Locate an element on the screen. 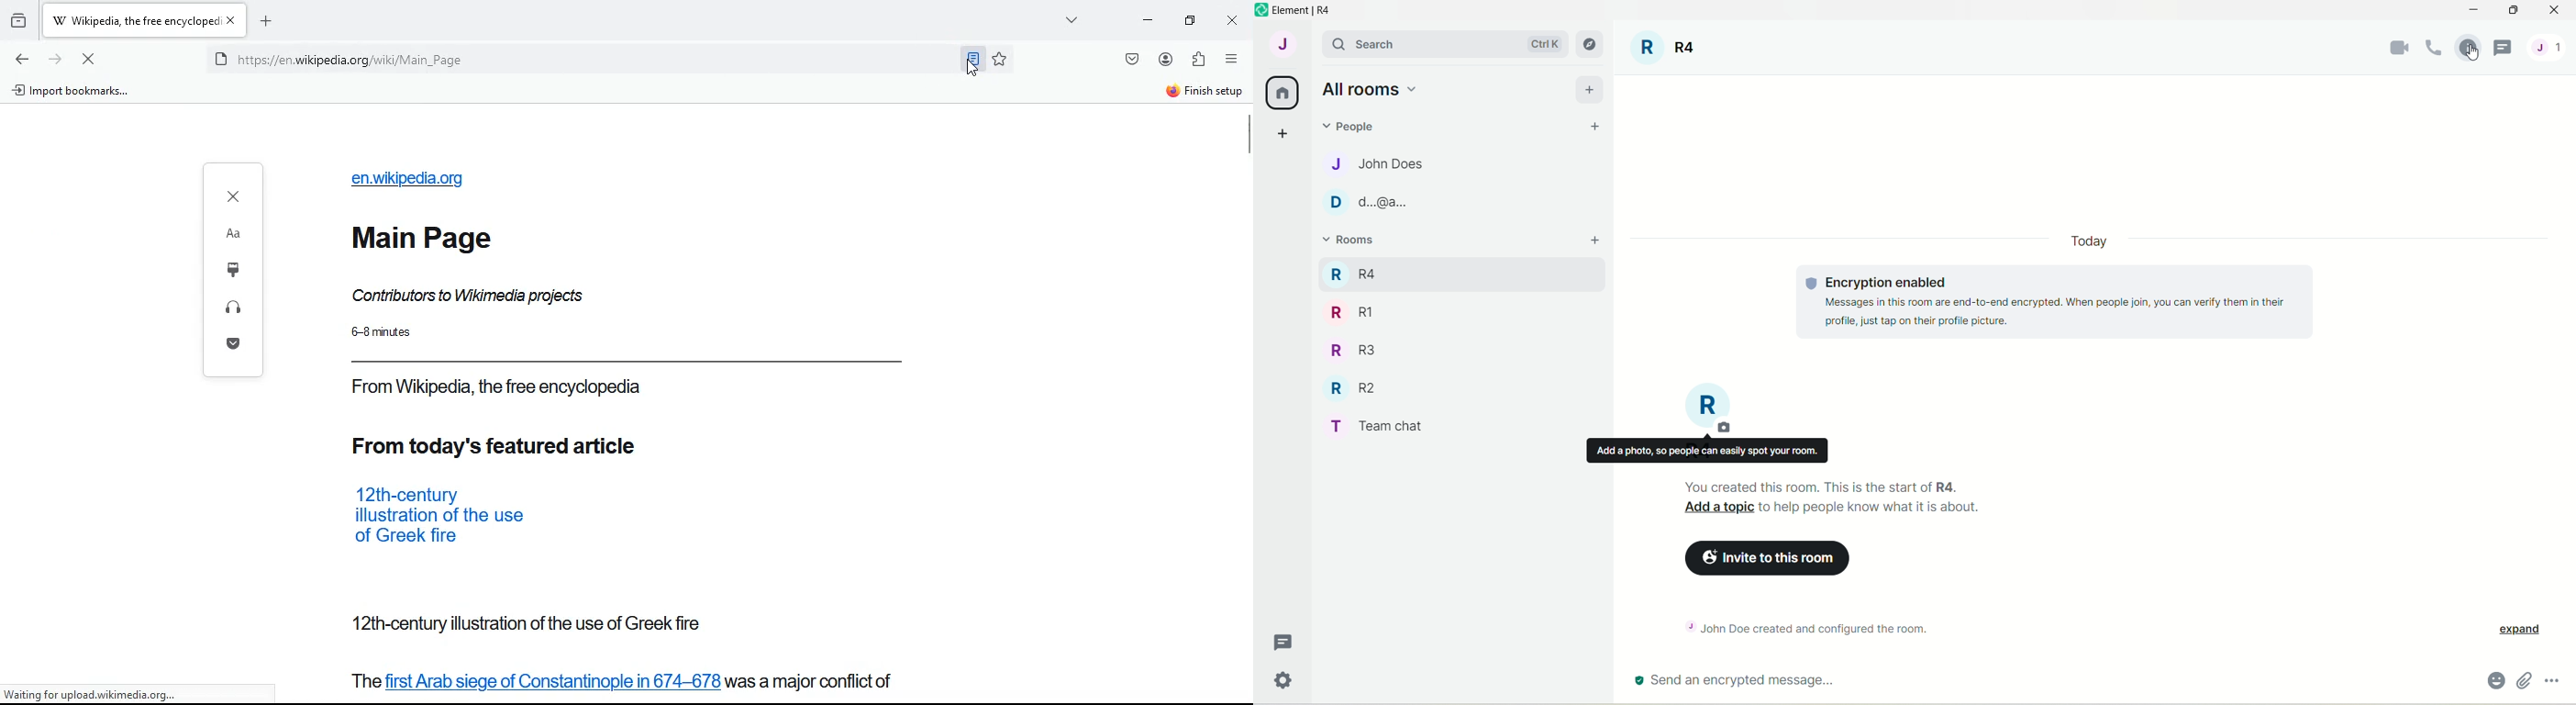  people is located at coordinates (1354, 125).